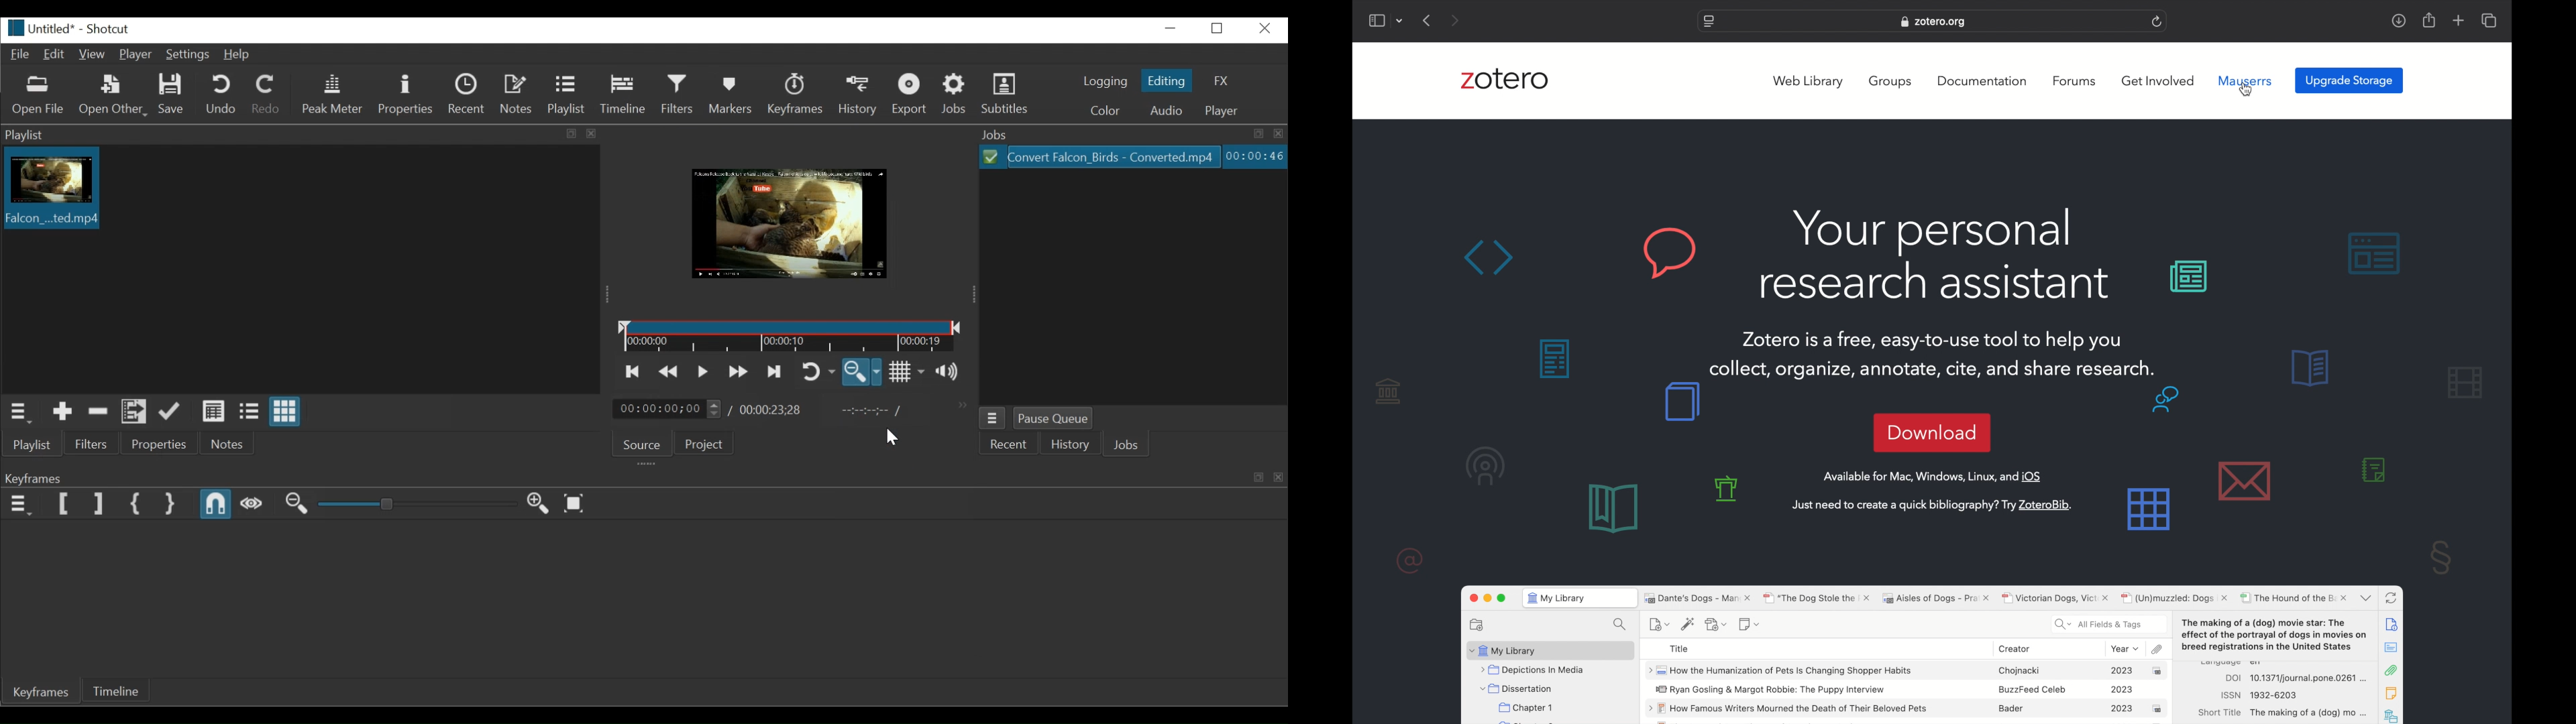 The height and width of the screenshot is (728, 2576). I want to click on Save, so click(172, 95).